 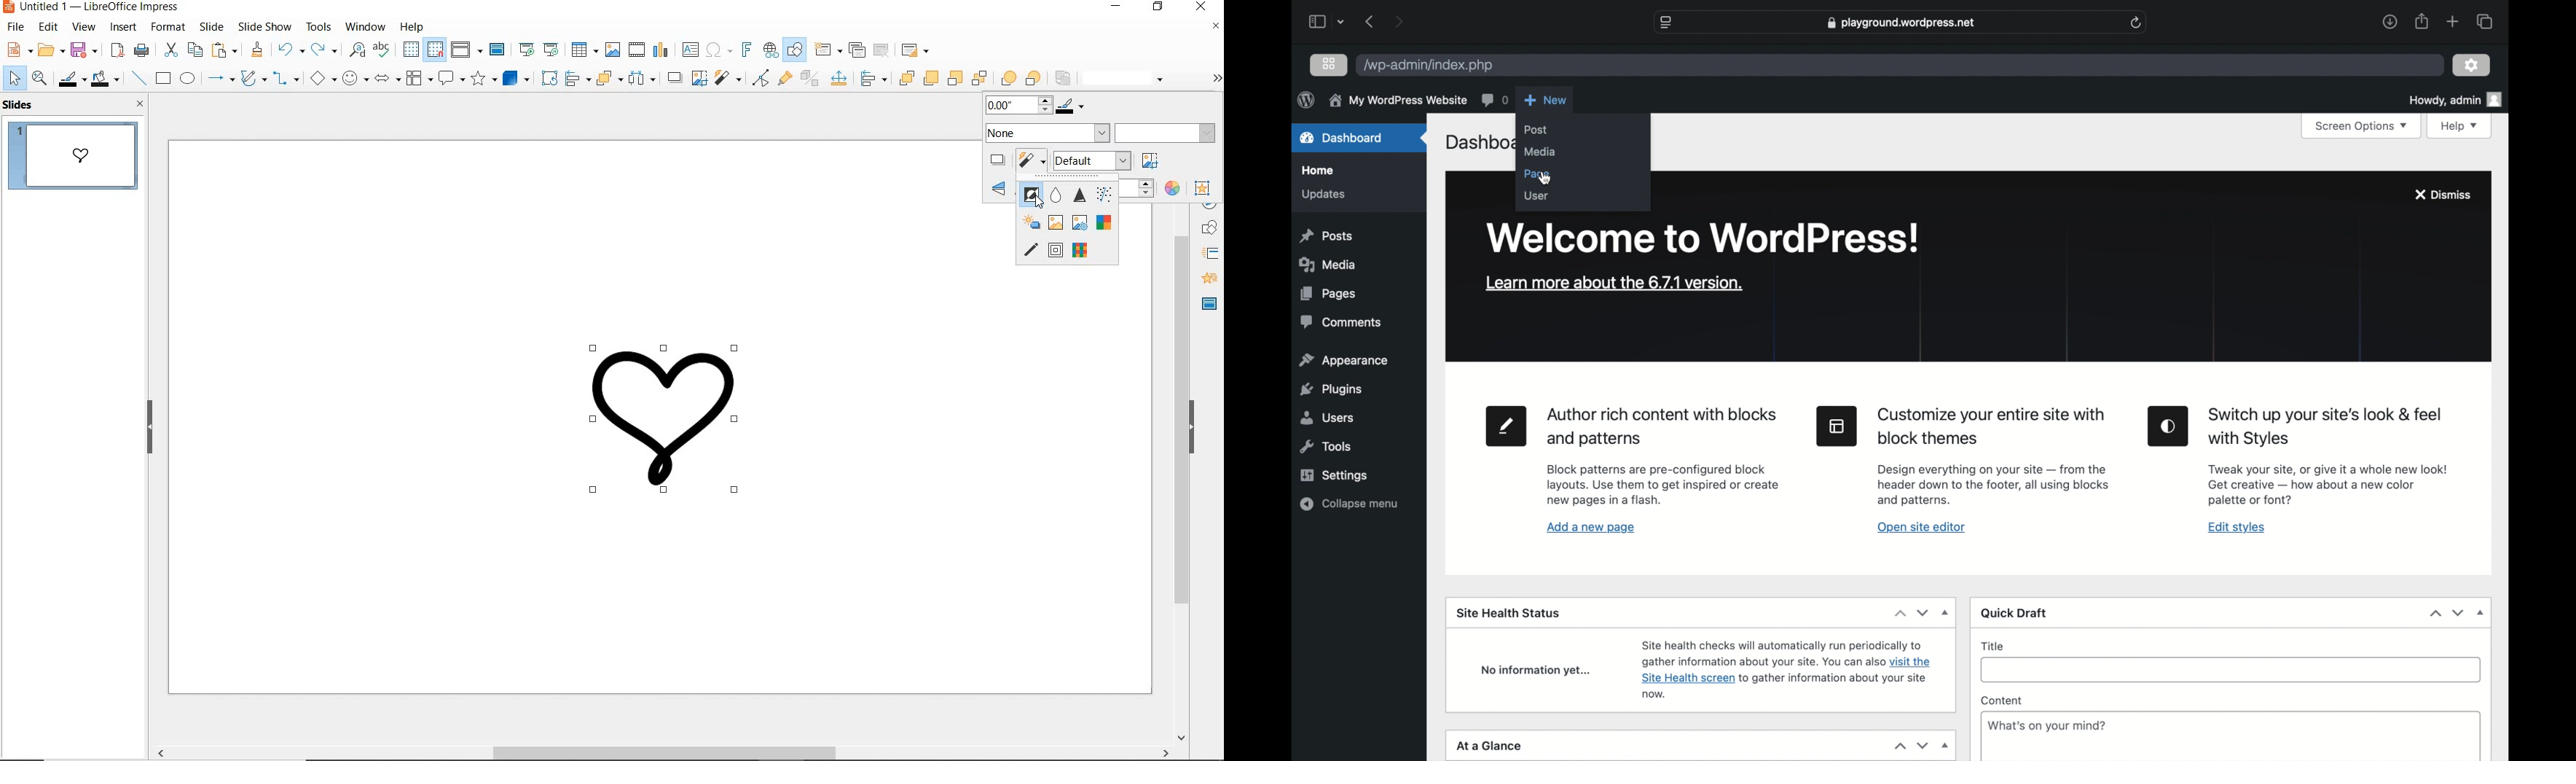 I want to click on slide show, so click(x=263, y=26).